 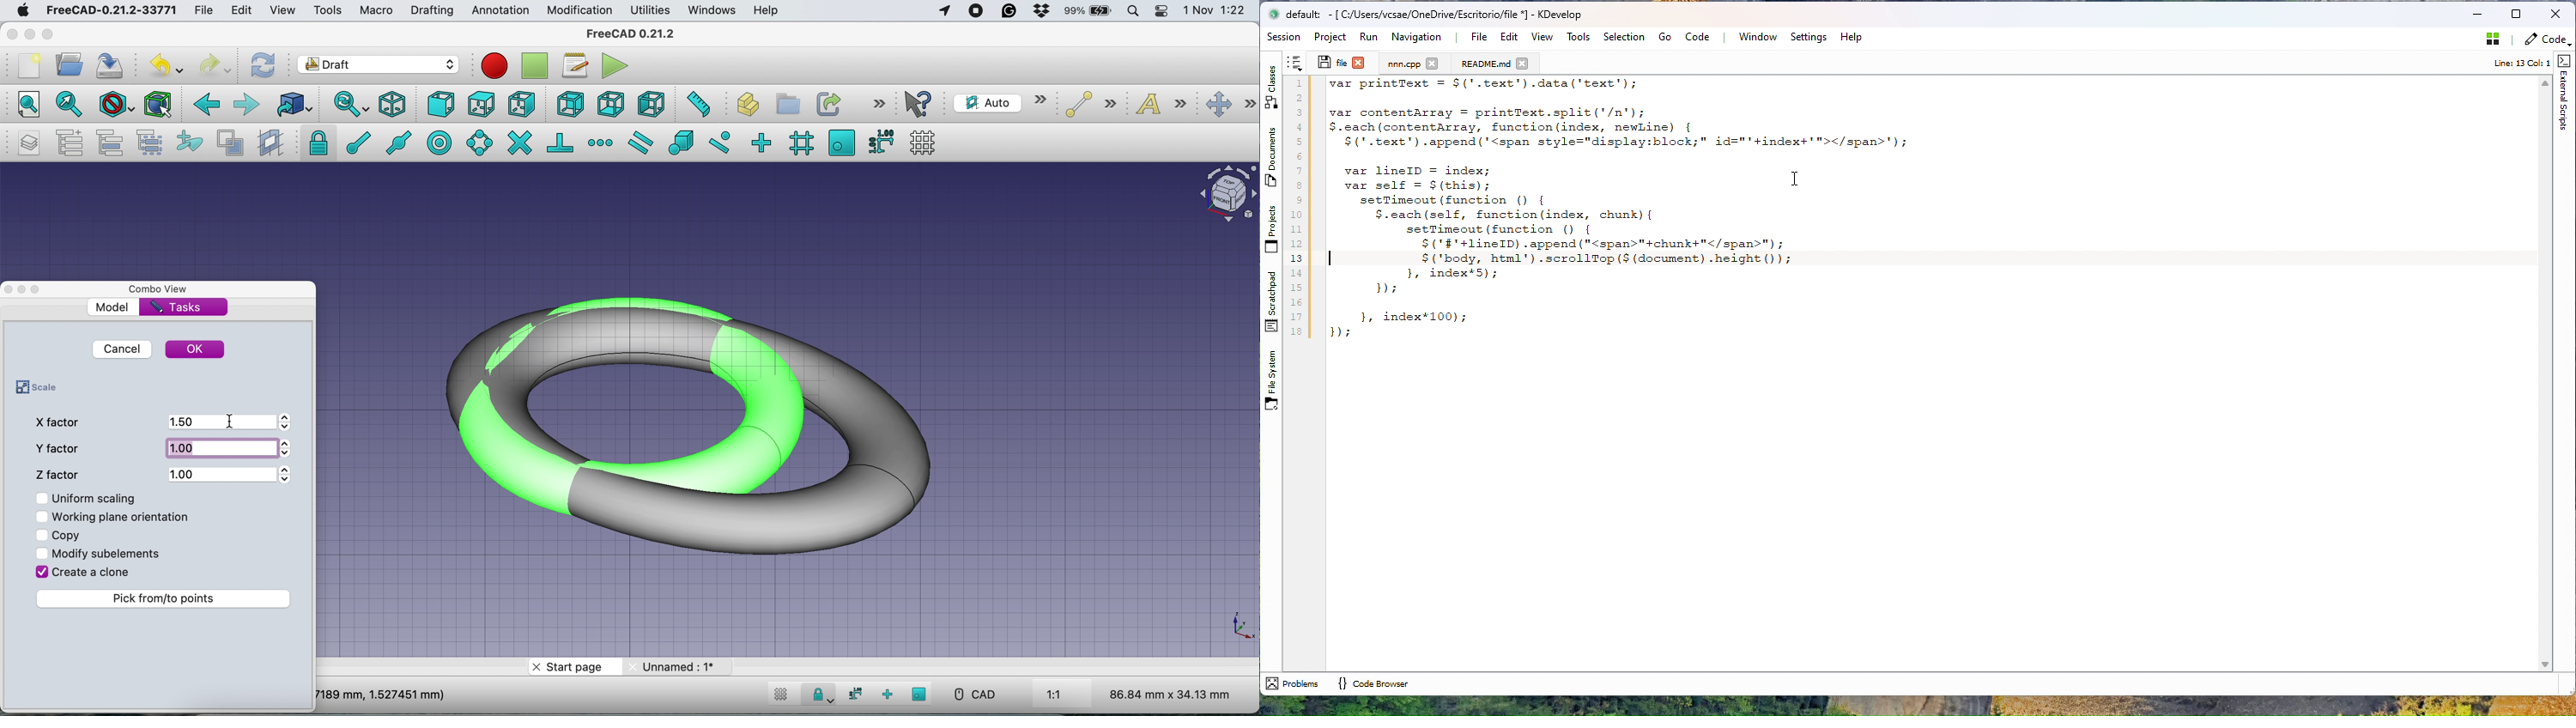 What do you see at coordinates (1620, 209) in the screenshot?
I see `code` at bounding box center [1620, 209].